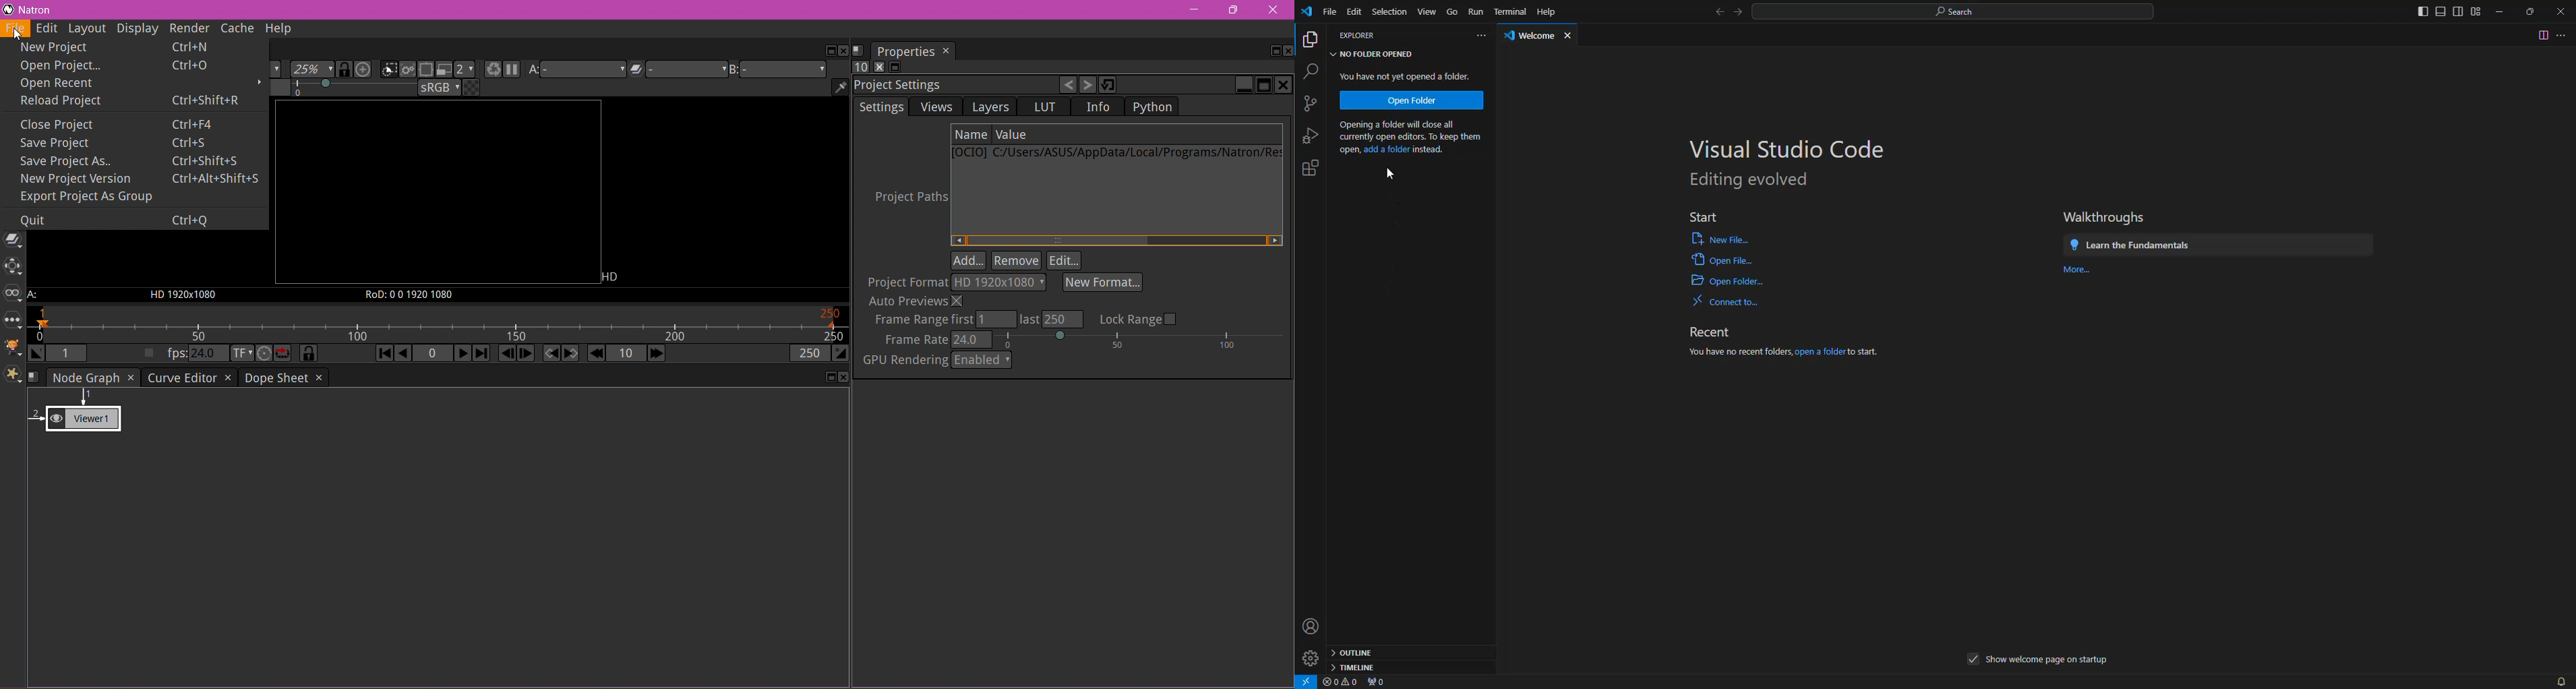 Image resolution: width=2576 pixels, height=700 pixels. I want to click on search, so click(1955, 11).